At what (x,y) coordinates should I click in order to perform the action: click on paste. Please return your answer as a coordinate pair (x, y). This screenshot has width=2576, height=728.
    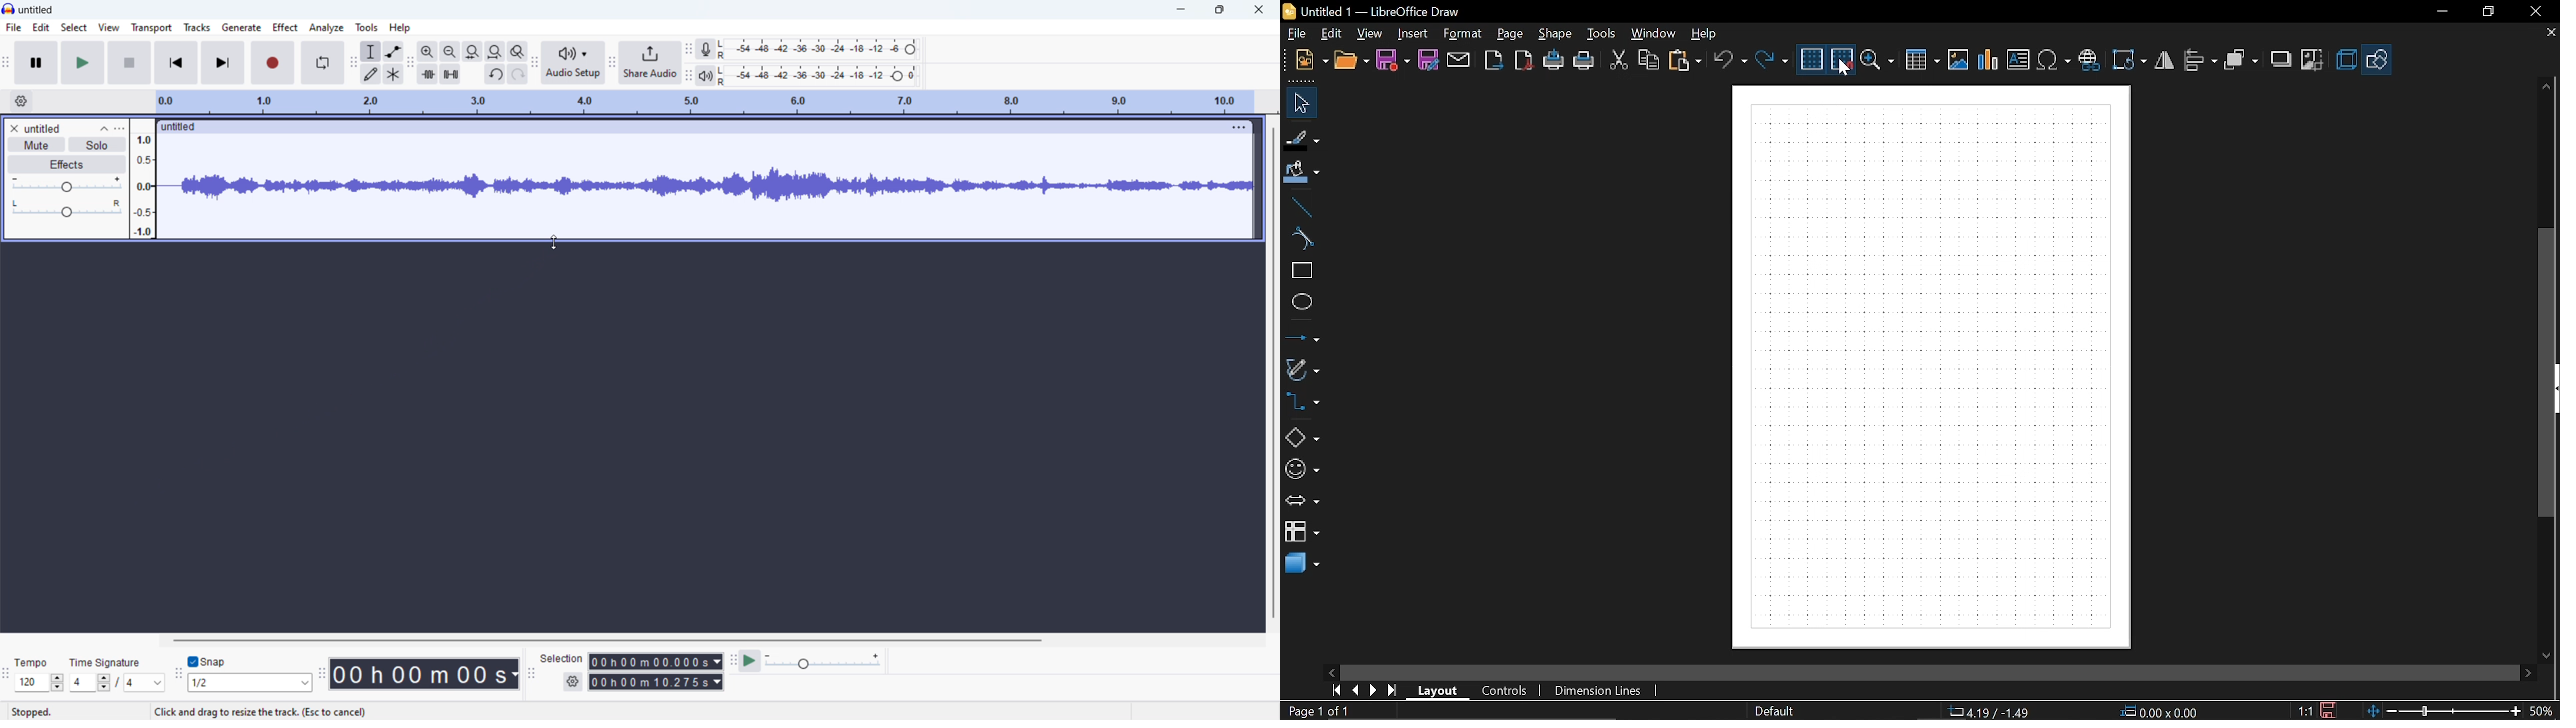
    Looking at the image, I should click on (1688, 60).